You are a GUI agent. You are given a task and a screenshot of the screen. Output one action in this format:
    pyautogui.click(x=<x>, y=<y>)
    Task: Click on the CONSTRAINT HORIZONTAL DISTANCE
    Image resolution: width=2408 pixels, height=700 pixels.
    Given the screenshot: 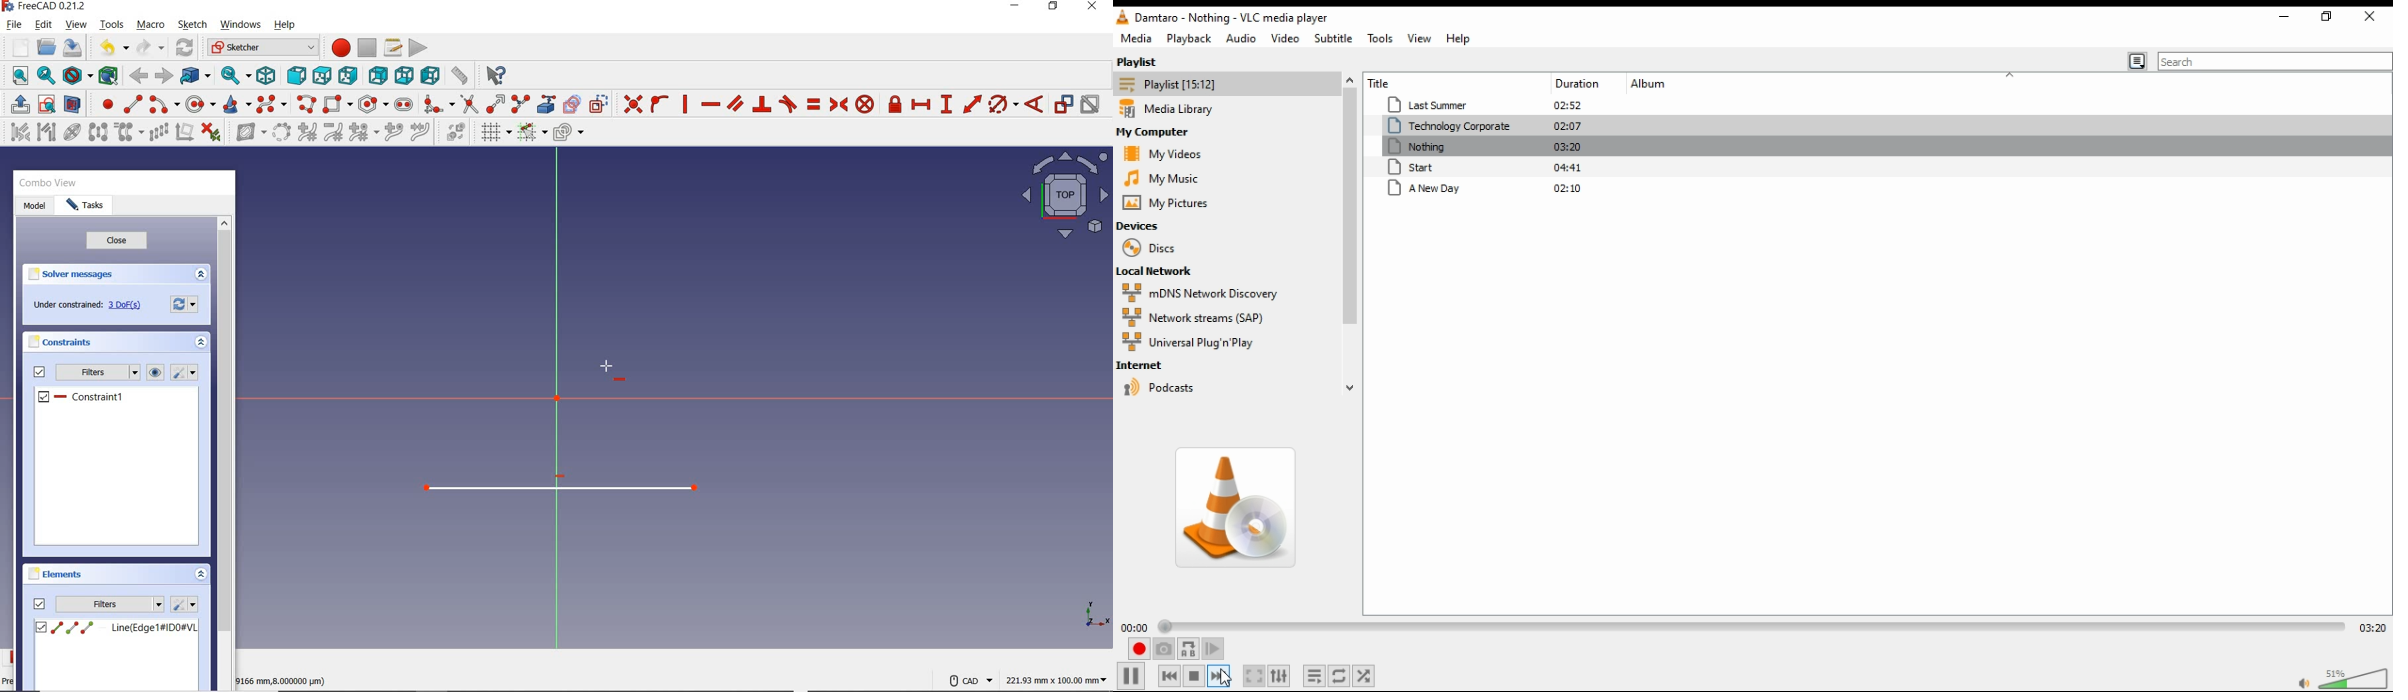 What is the action you would take?
    pyautogui.click(x=921, y=105)
    